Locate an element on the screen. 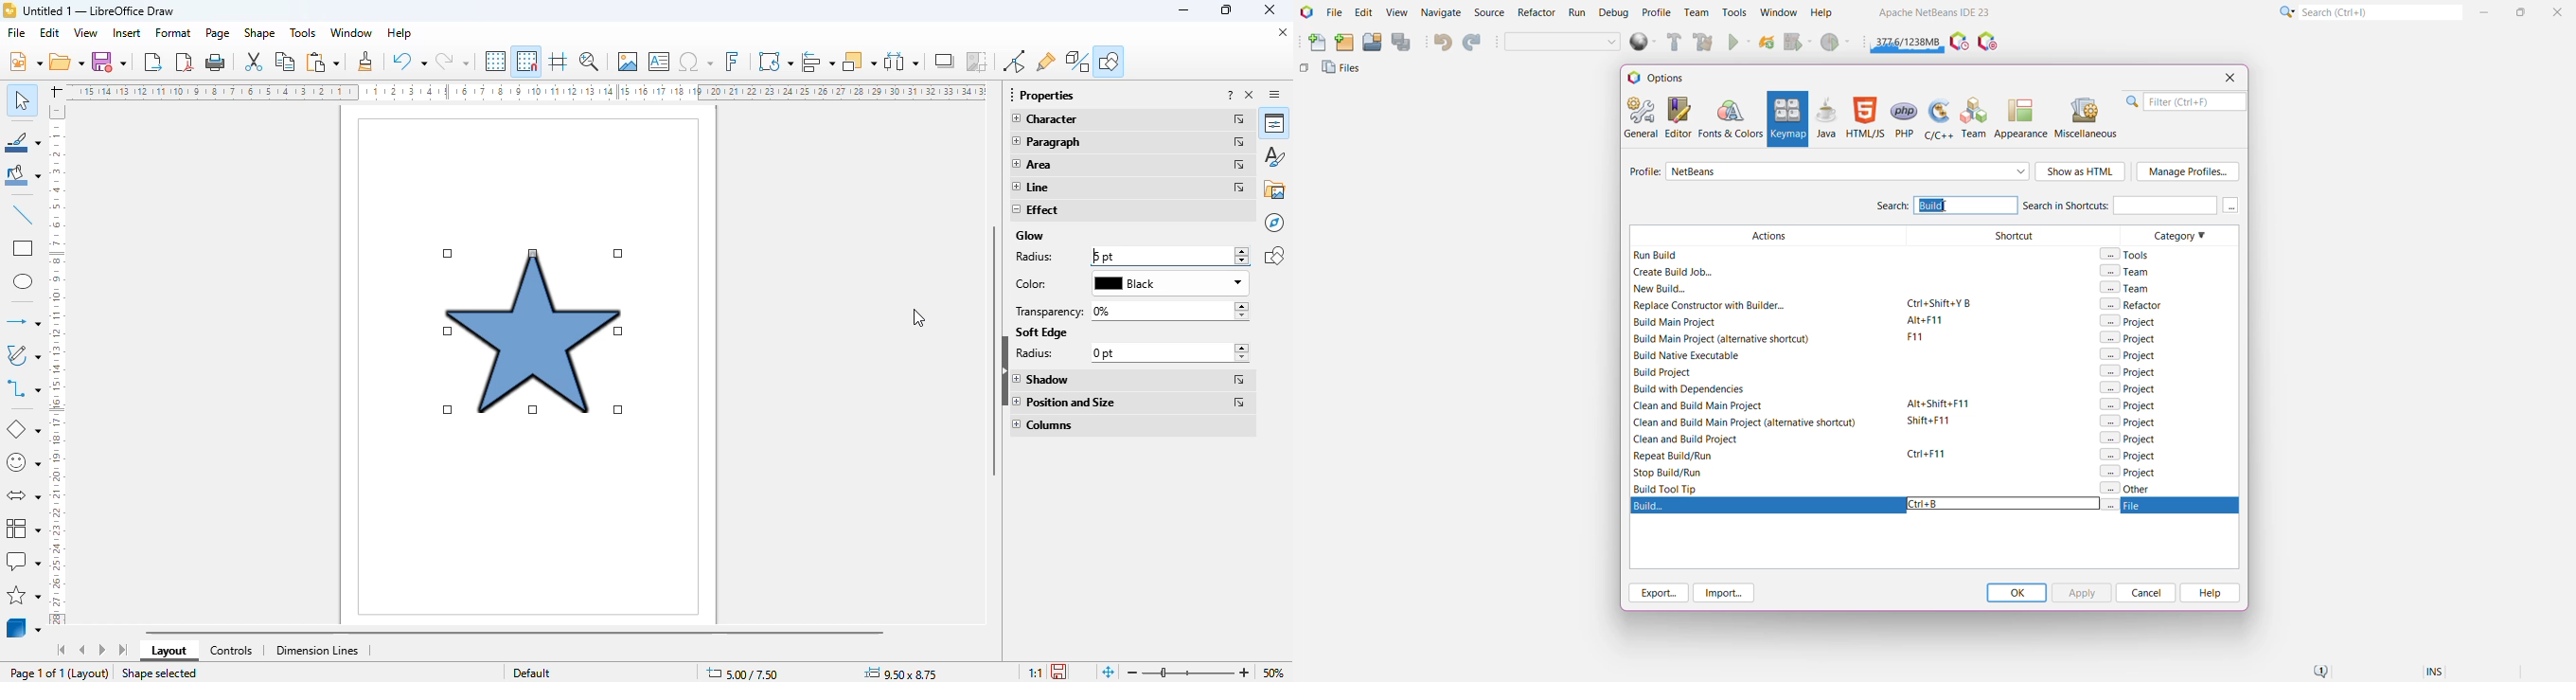 The height and width of the screenshot is (700, 2576). paste is located at coordinates (323, 63).